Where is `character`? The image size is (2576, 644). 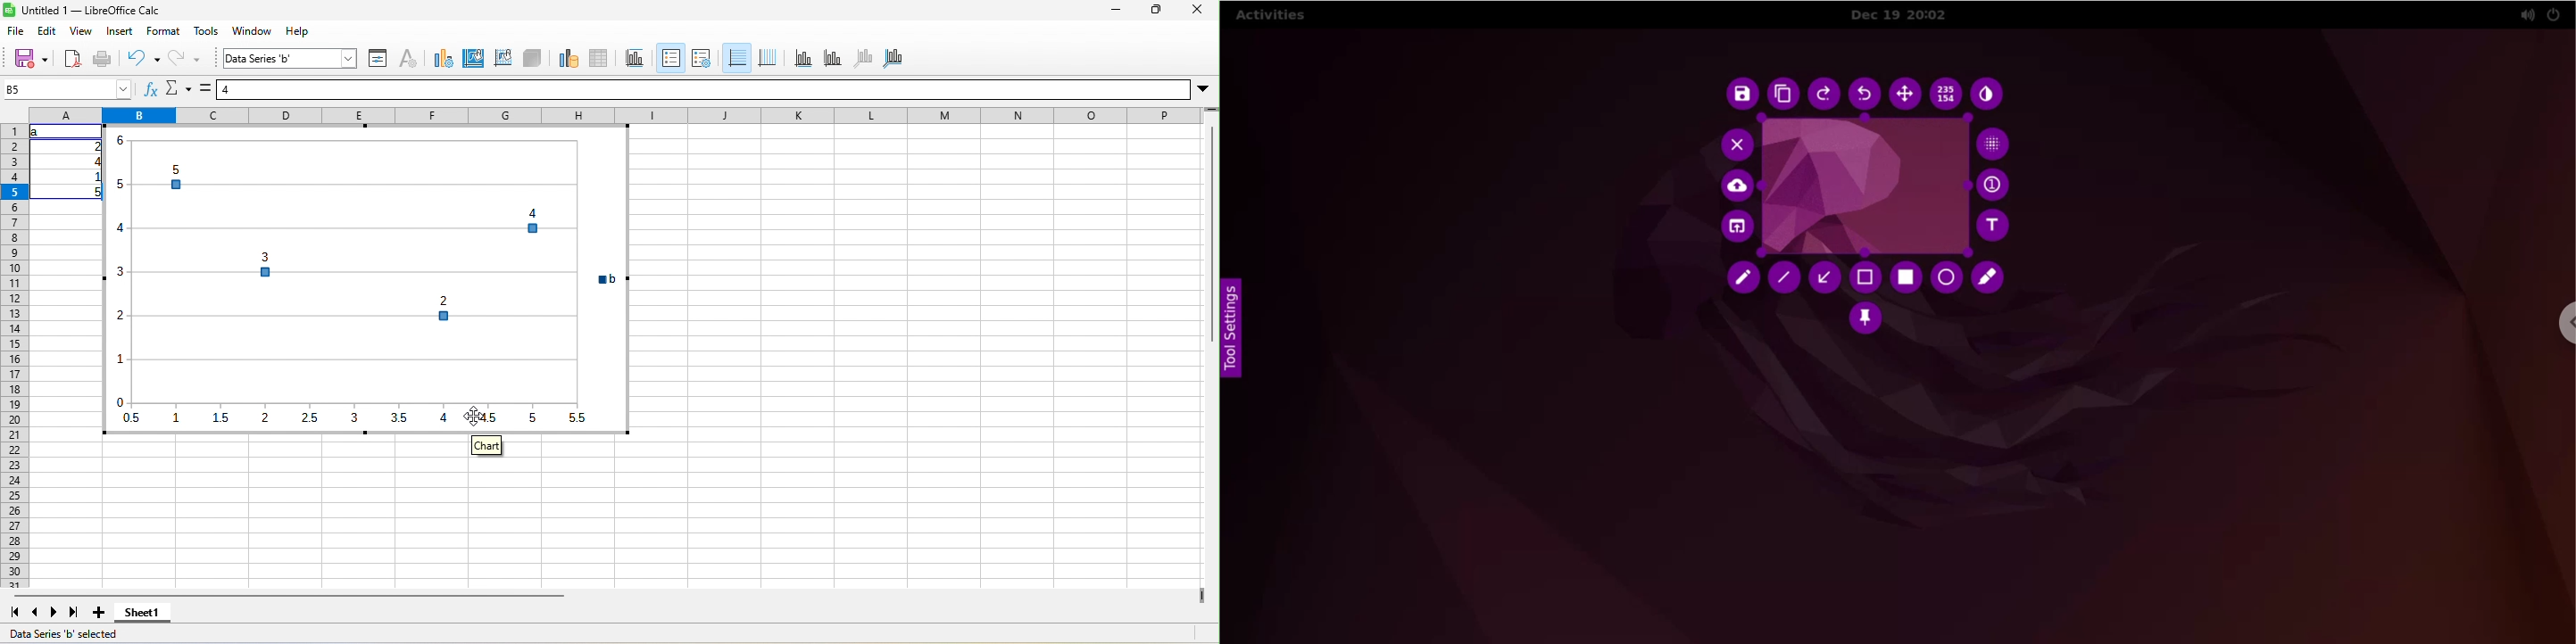 character is located at coordinates (408, 60).